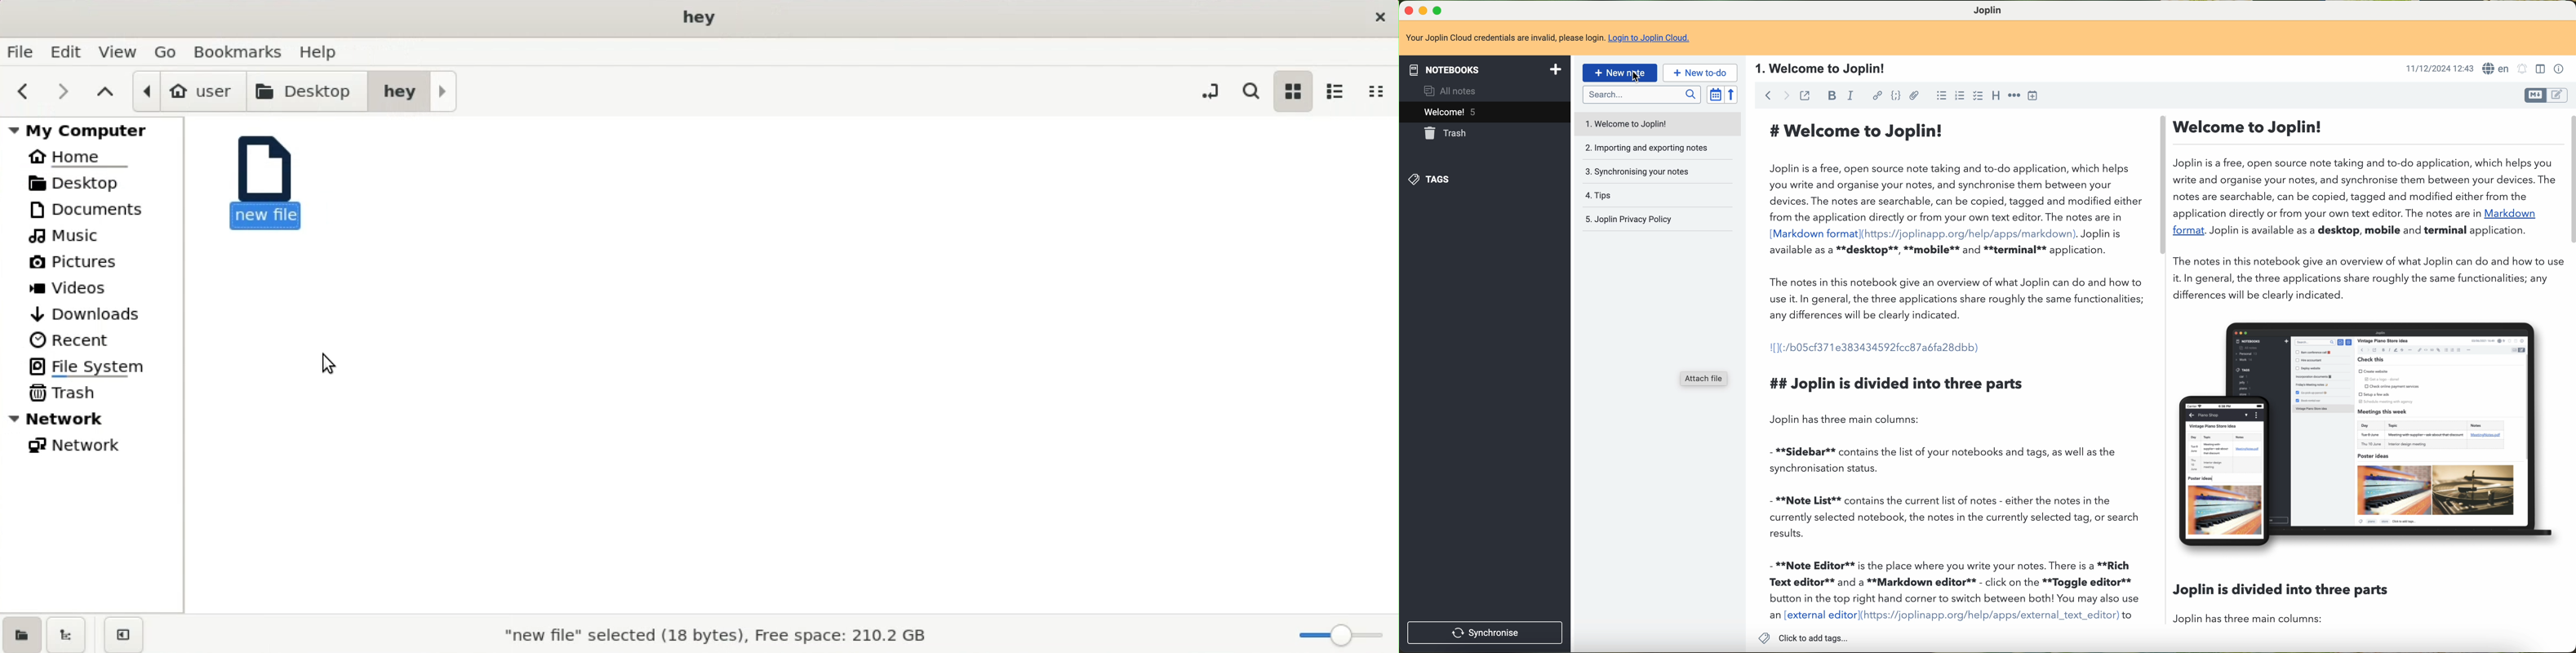 Image resolution: width=2576 pixels, height=672 pixels. What do you see at coordinates (2364, 436) in the screenshot?
I see `image` at bounding box center [2364, 436].